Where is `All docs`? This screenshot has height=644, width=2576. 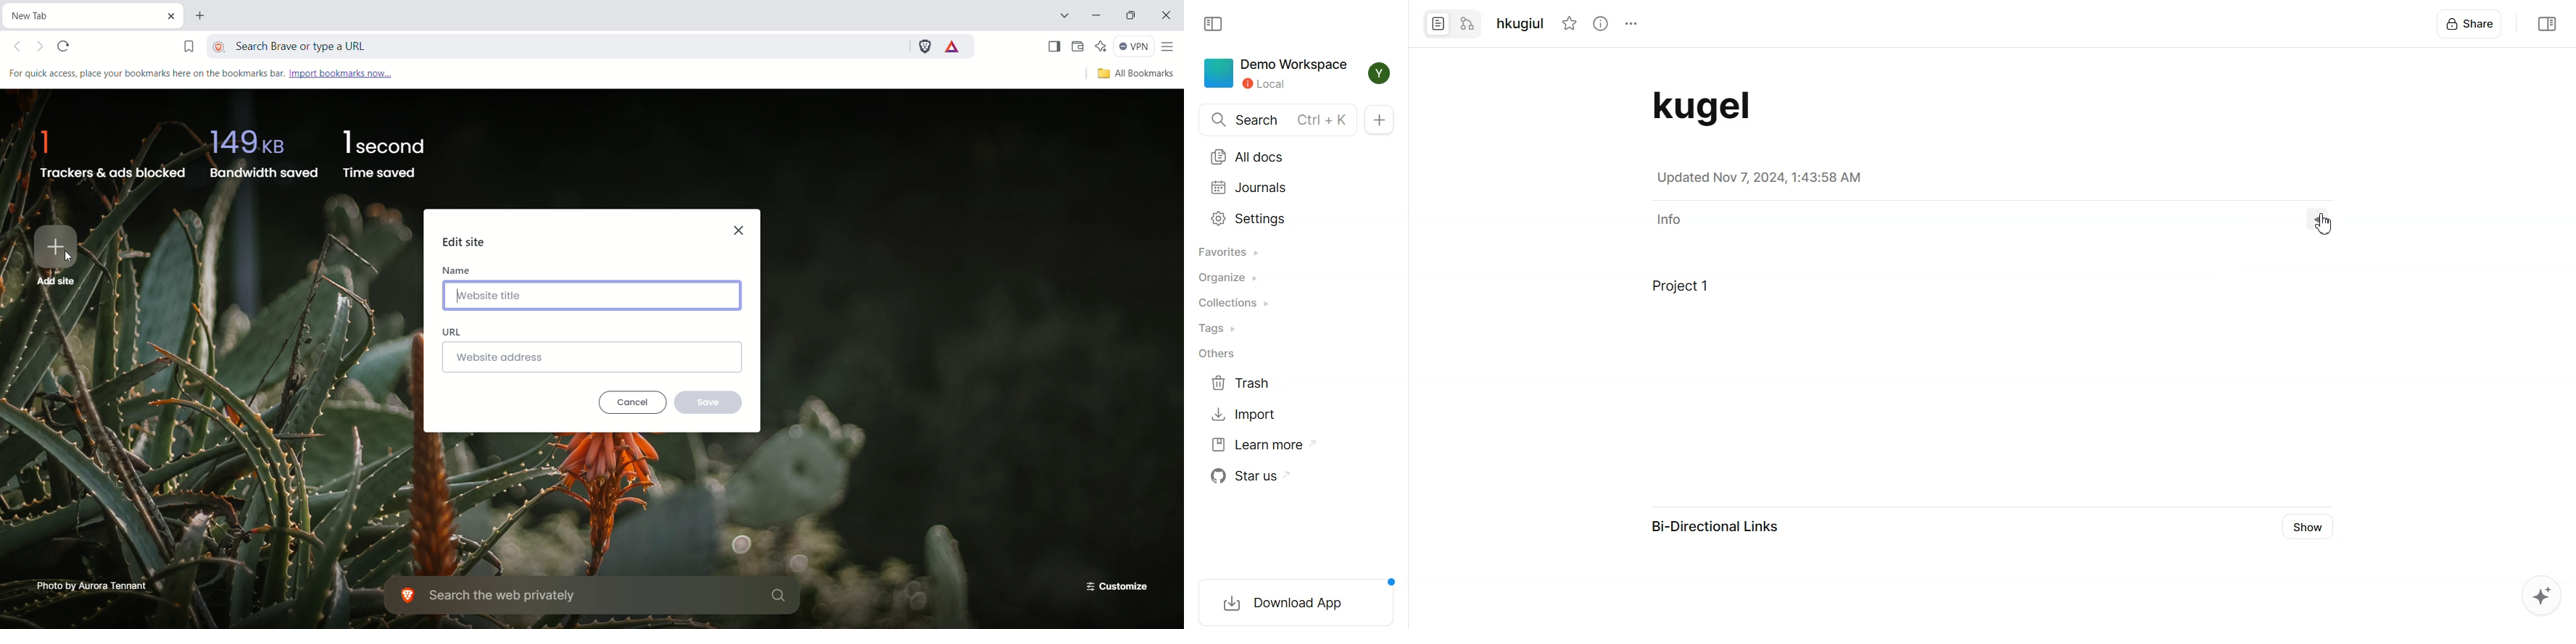
All docs is located at coordinates (1250, 157).